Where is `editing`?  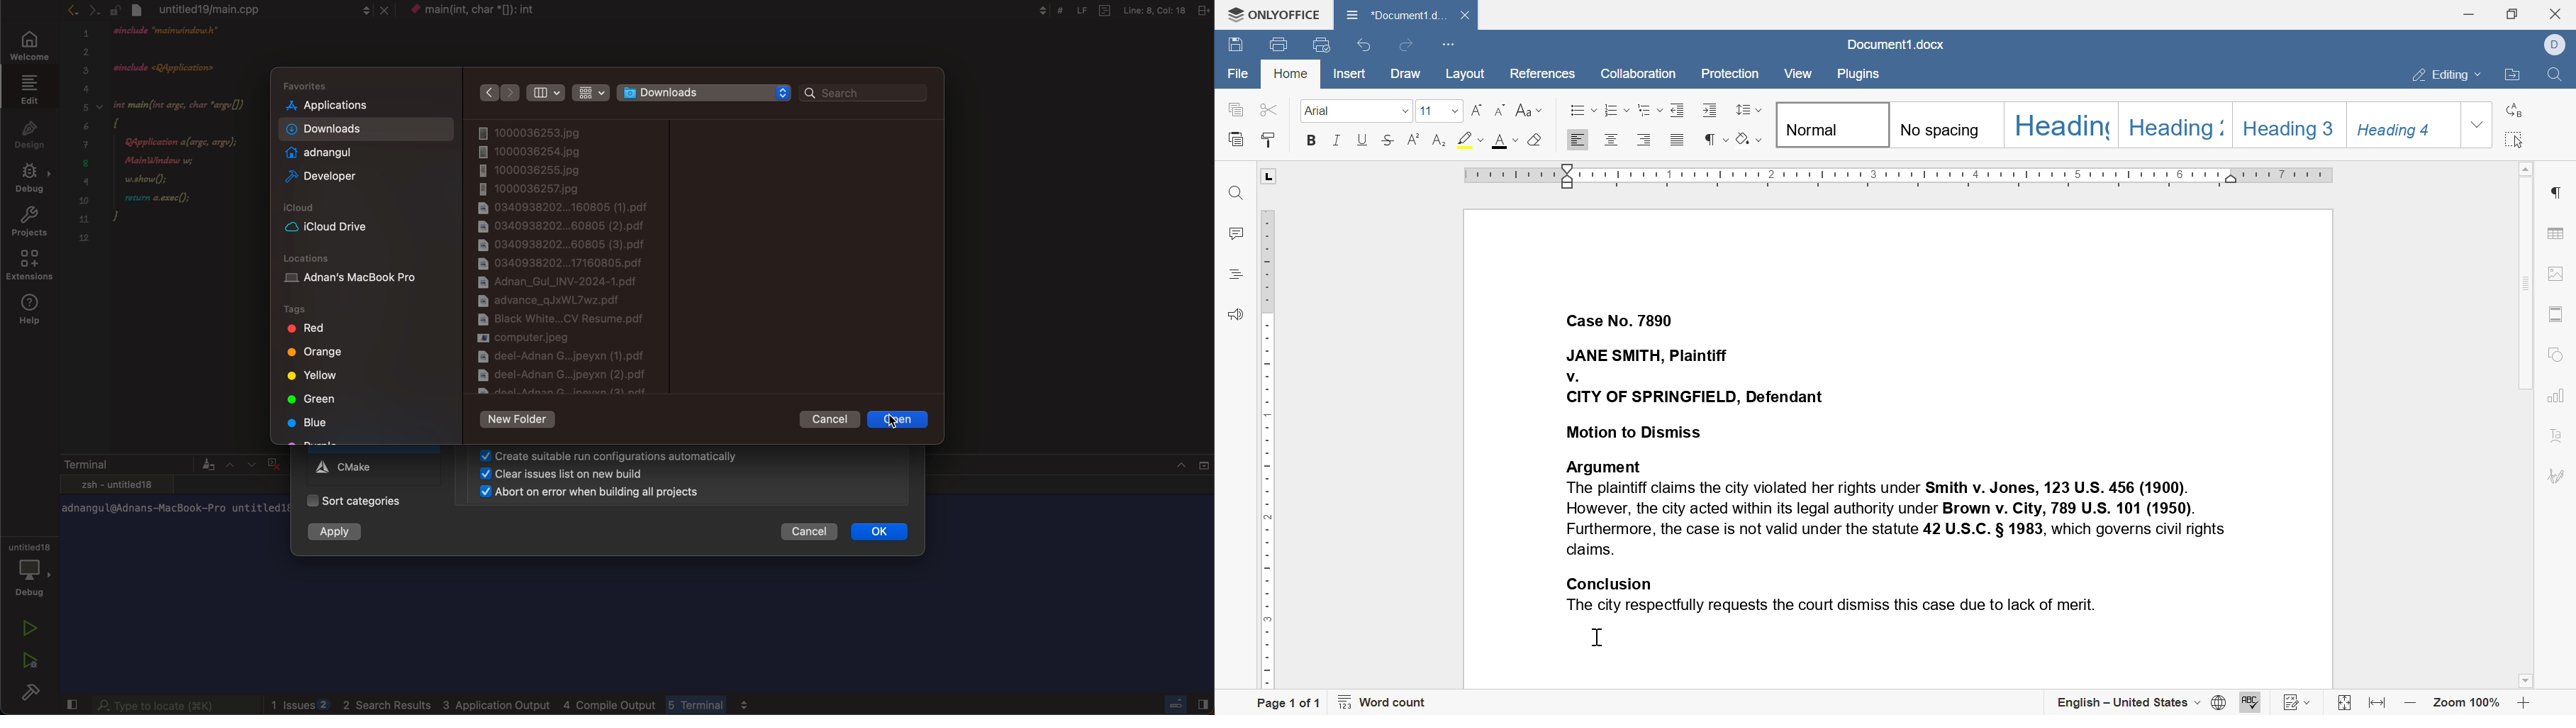
editing is located at coordinates (2447, 76).